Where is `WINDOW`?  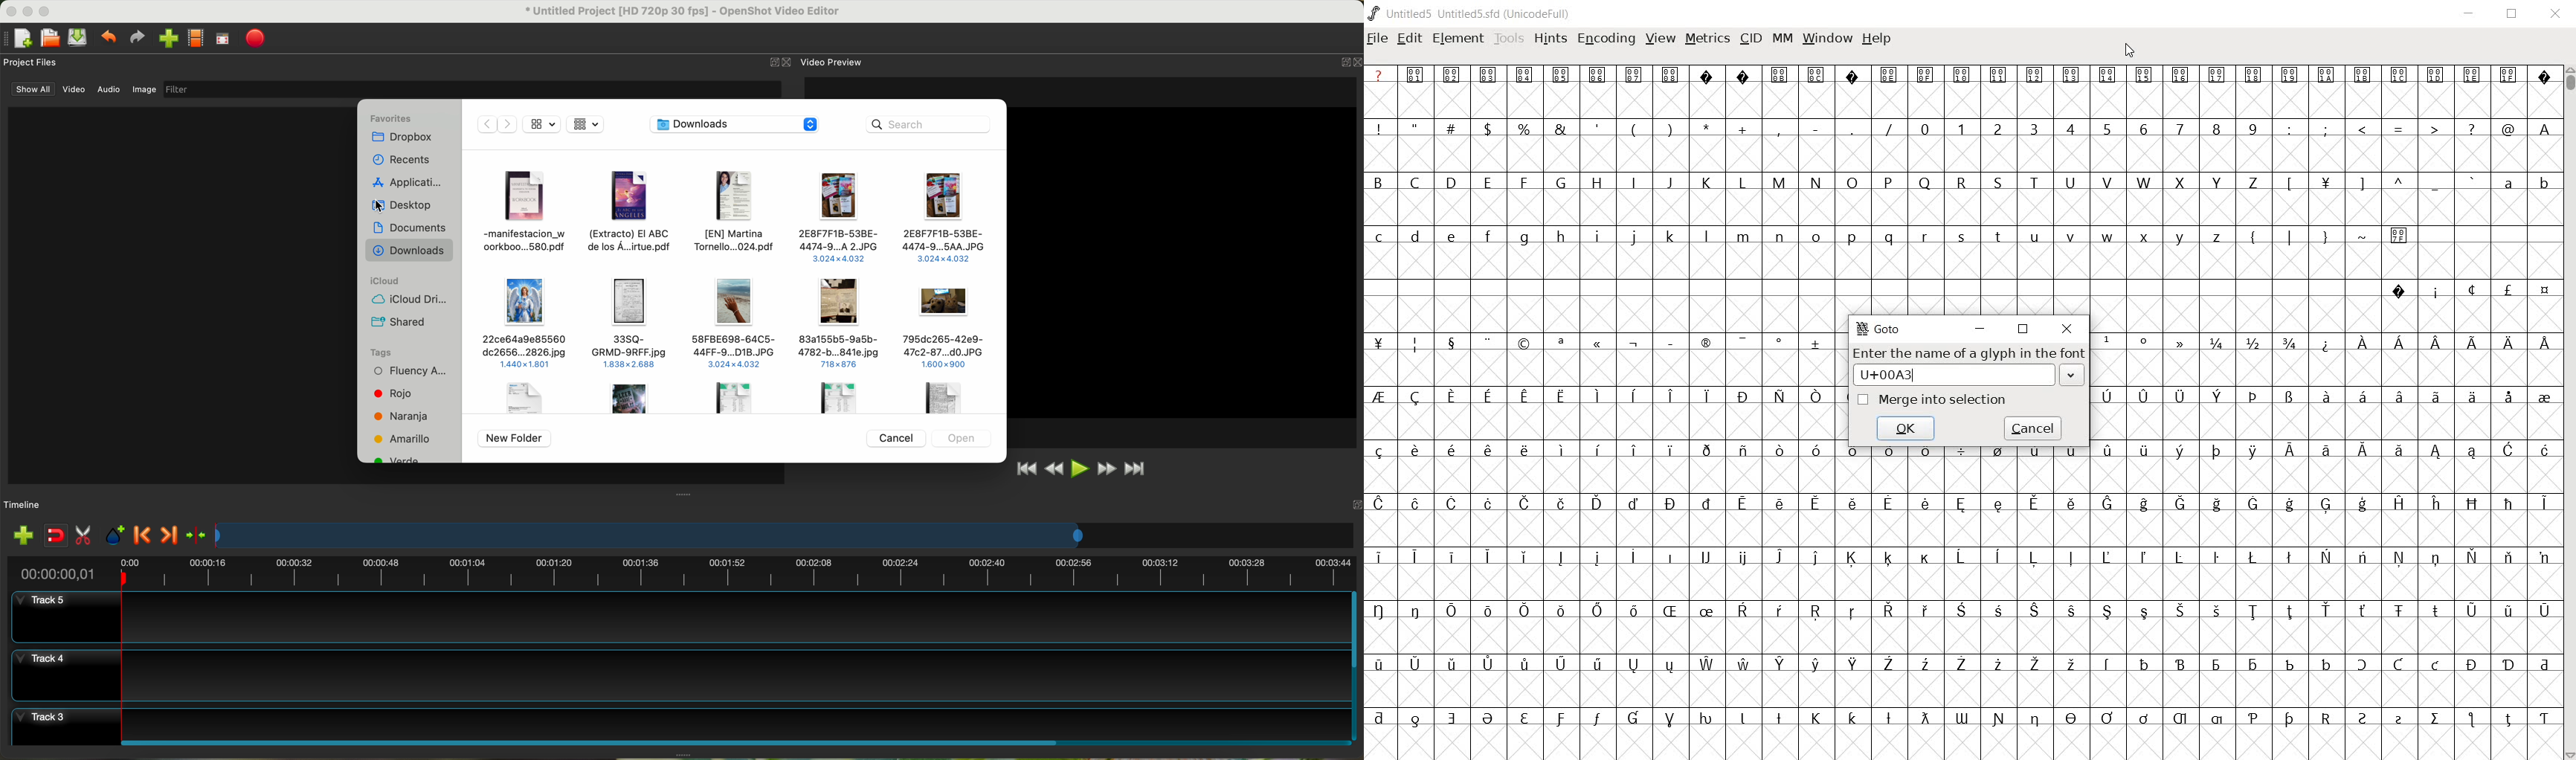 WINDOW is located at coordinates (1827, 40).